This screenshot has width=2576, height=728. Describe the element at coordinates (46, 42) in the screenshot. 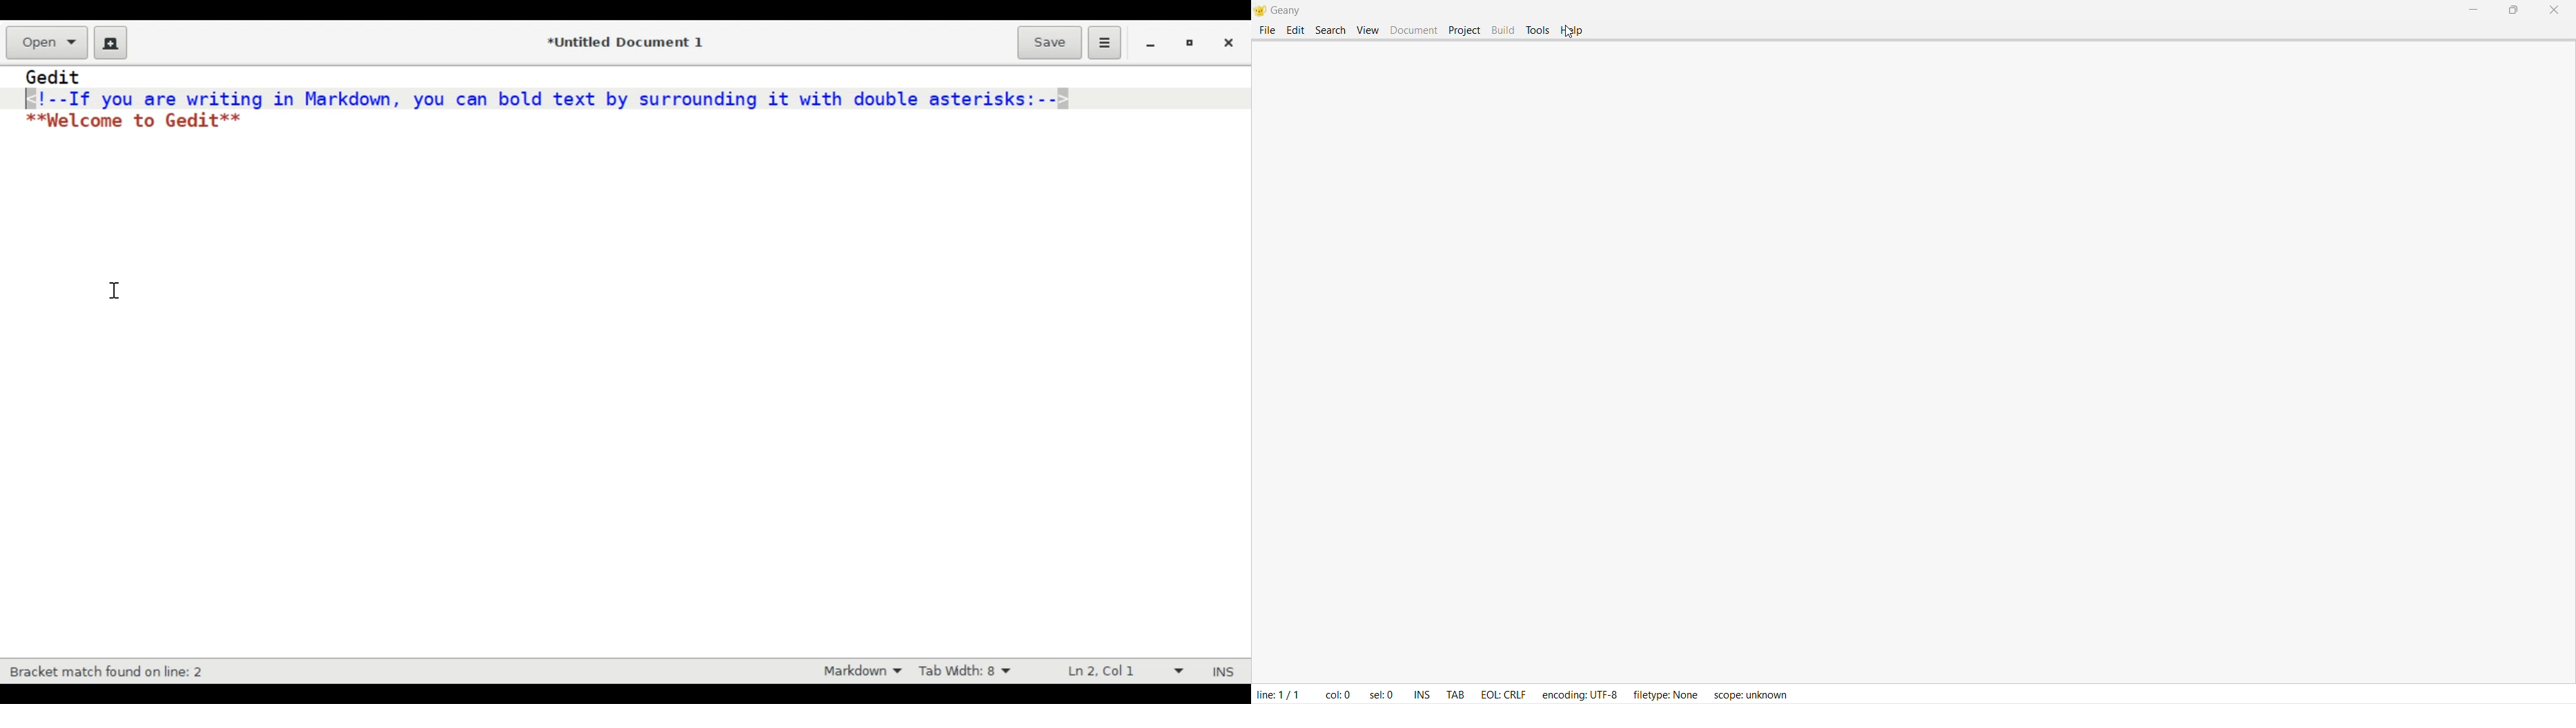

I see `Open` at that location.